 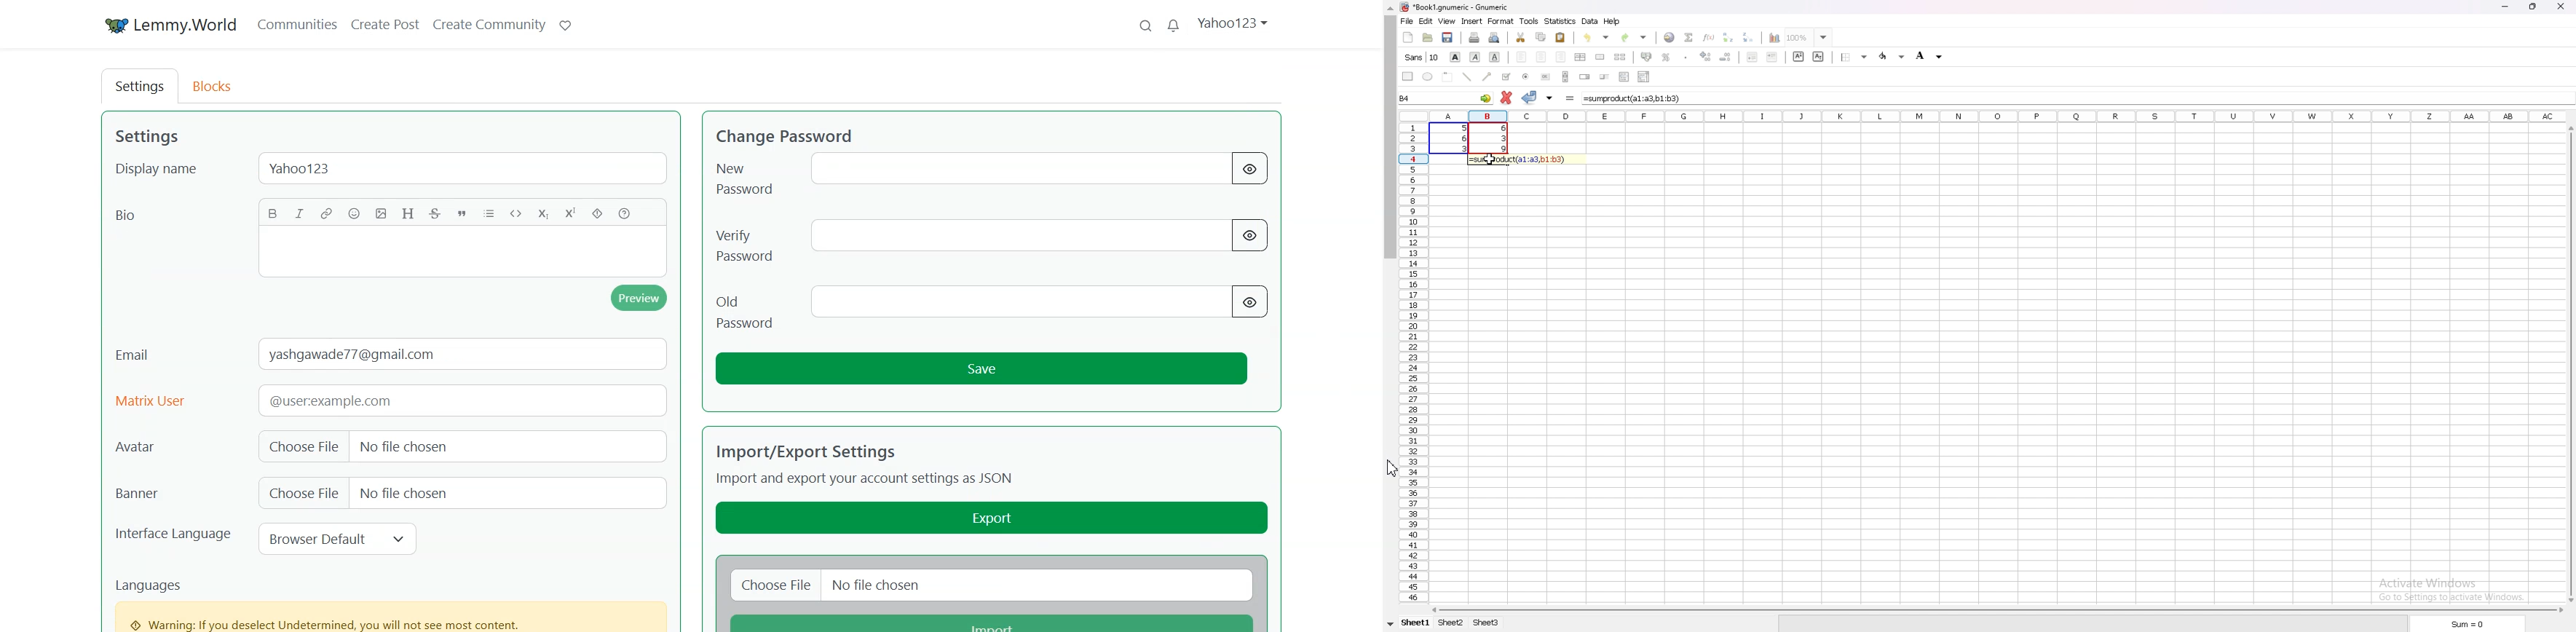 I want to click on Display name, so click(x=159, y=169).